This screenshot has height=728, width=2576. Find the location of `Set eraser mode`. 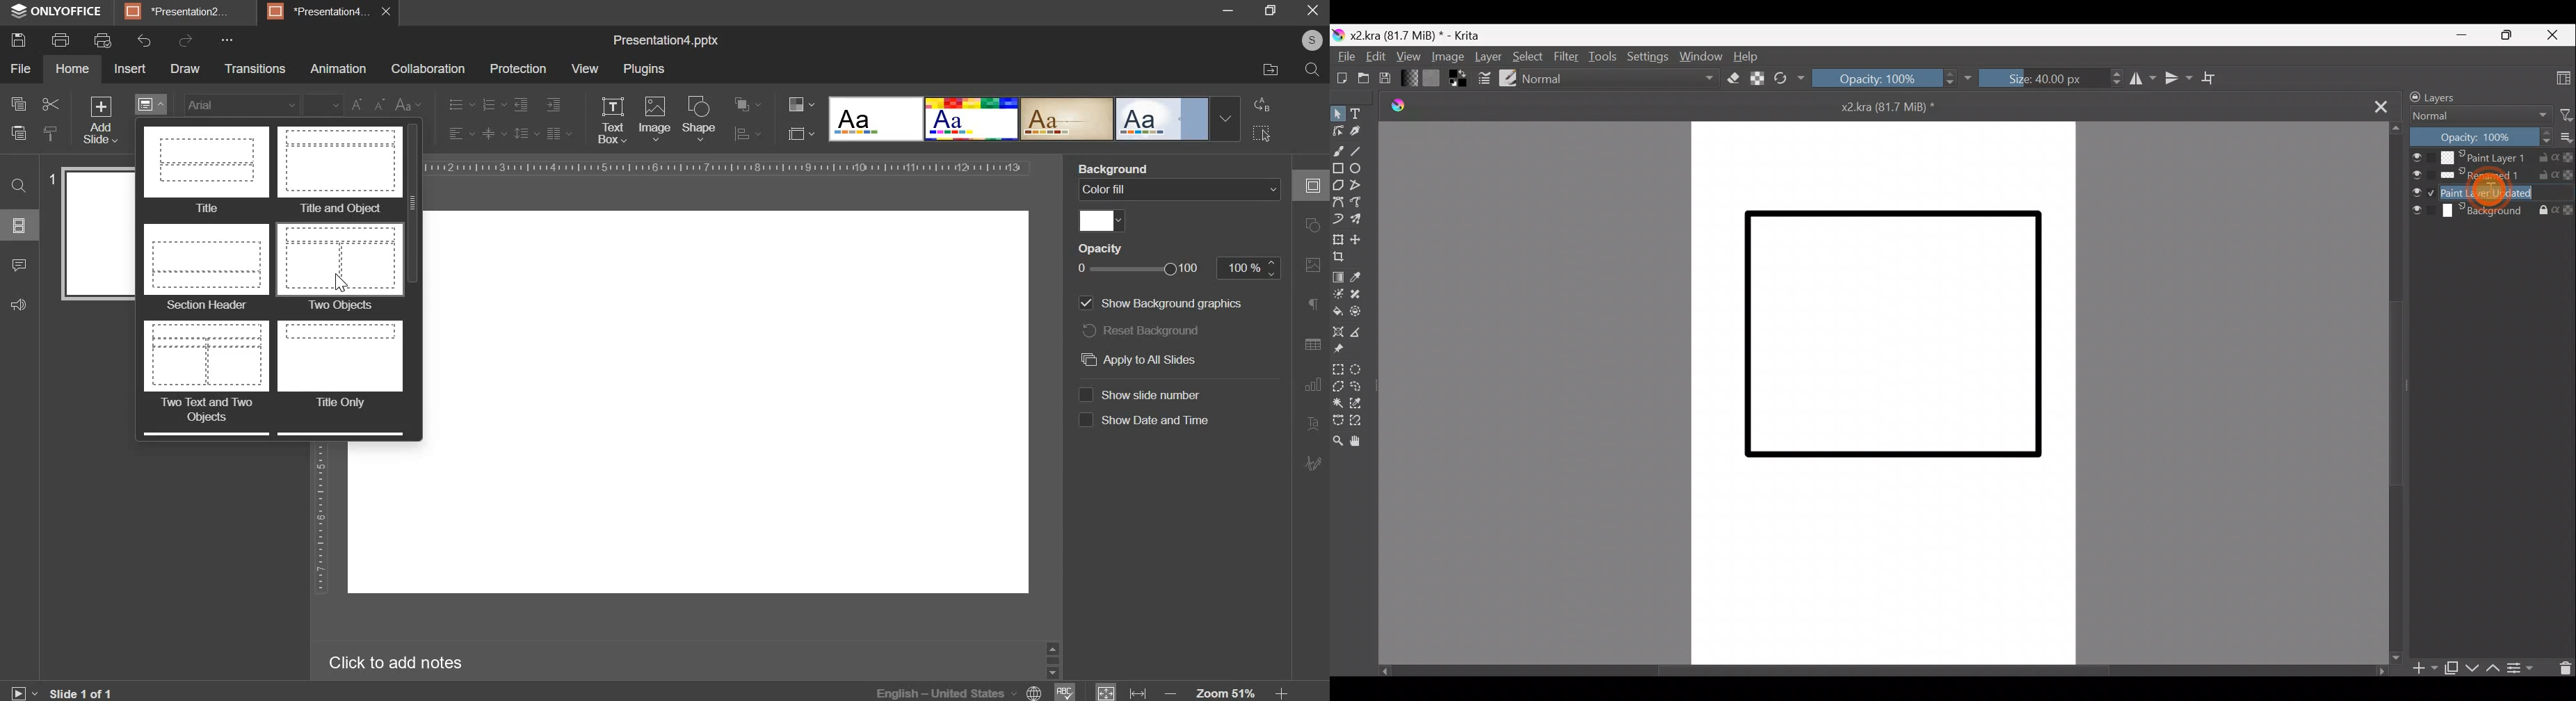

Set eraser mode is located at coordinates (1734, 77).